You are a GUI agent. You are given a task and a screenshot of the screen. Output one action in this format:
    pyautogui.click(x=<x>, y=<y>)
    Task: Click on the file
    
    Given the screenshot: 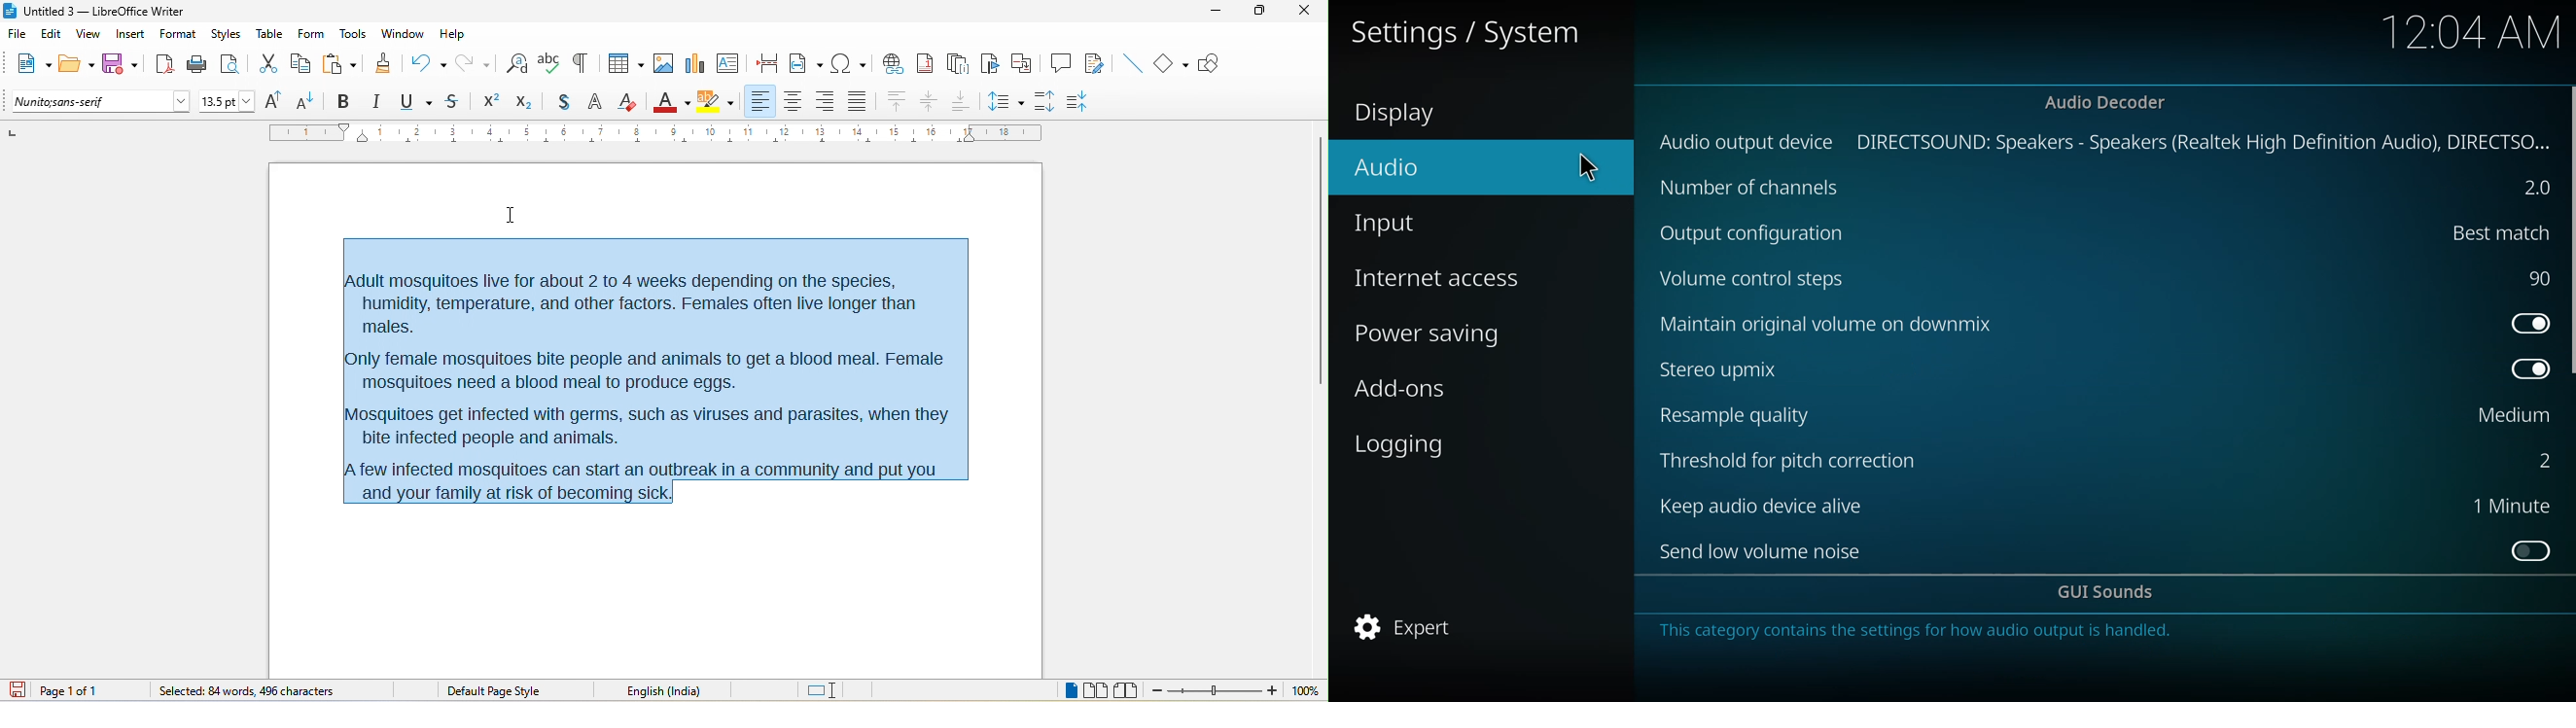 What is the action you would take?
    pyautogui.click(x=20, y=35)
    